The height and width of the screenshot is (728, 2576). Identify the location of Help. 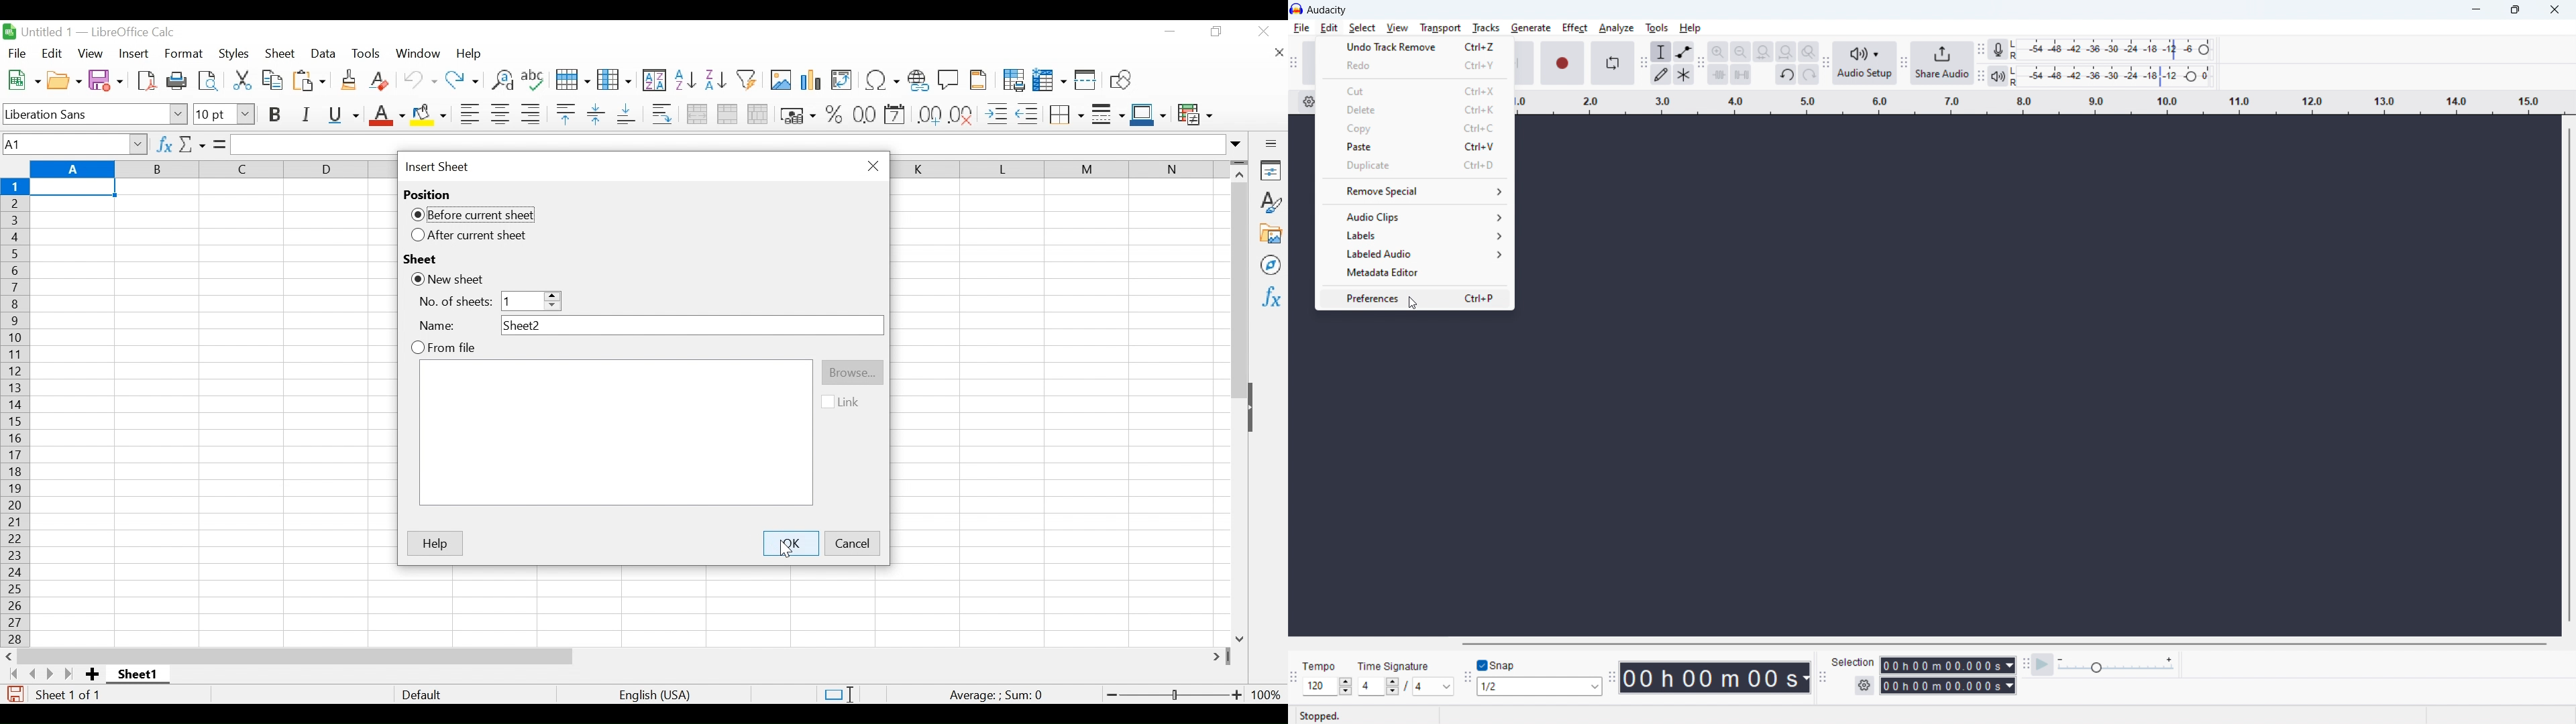
(435, 543).